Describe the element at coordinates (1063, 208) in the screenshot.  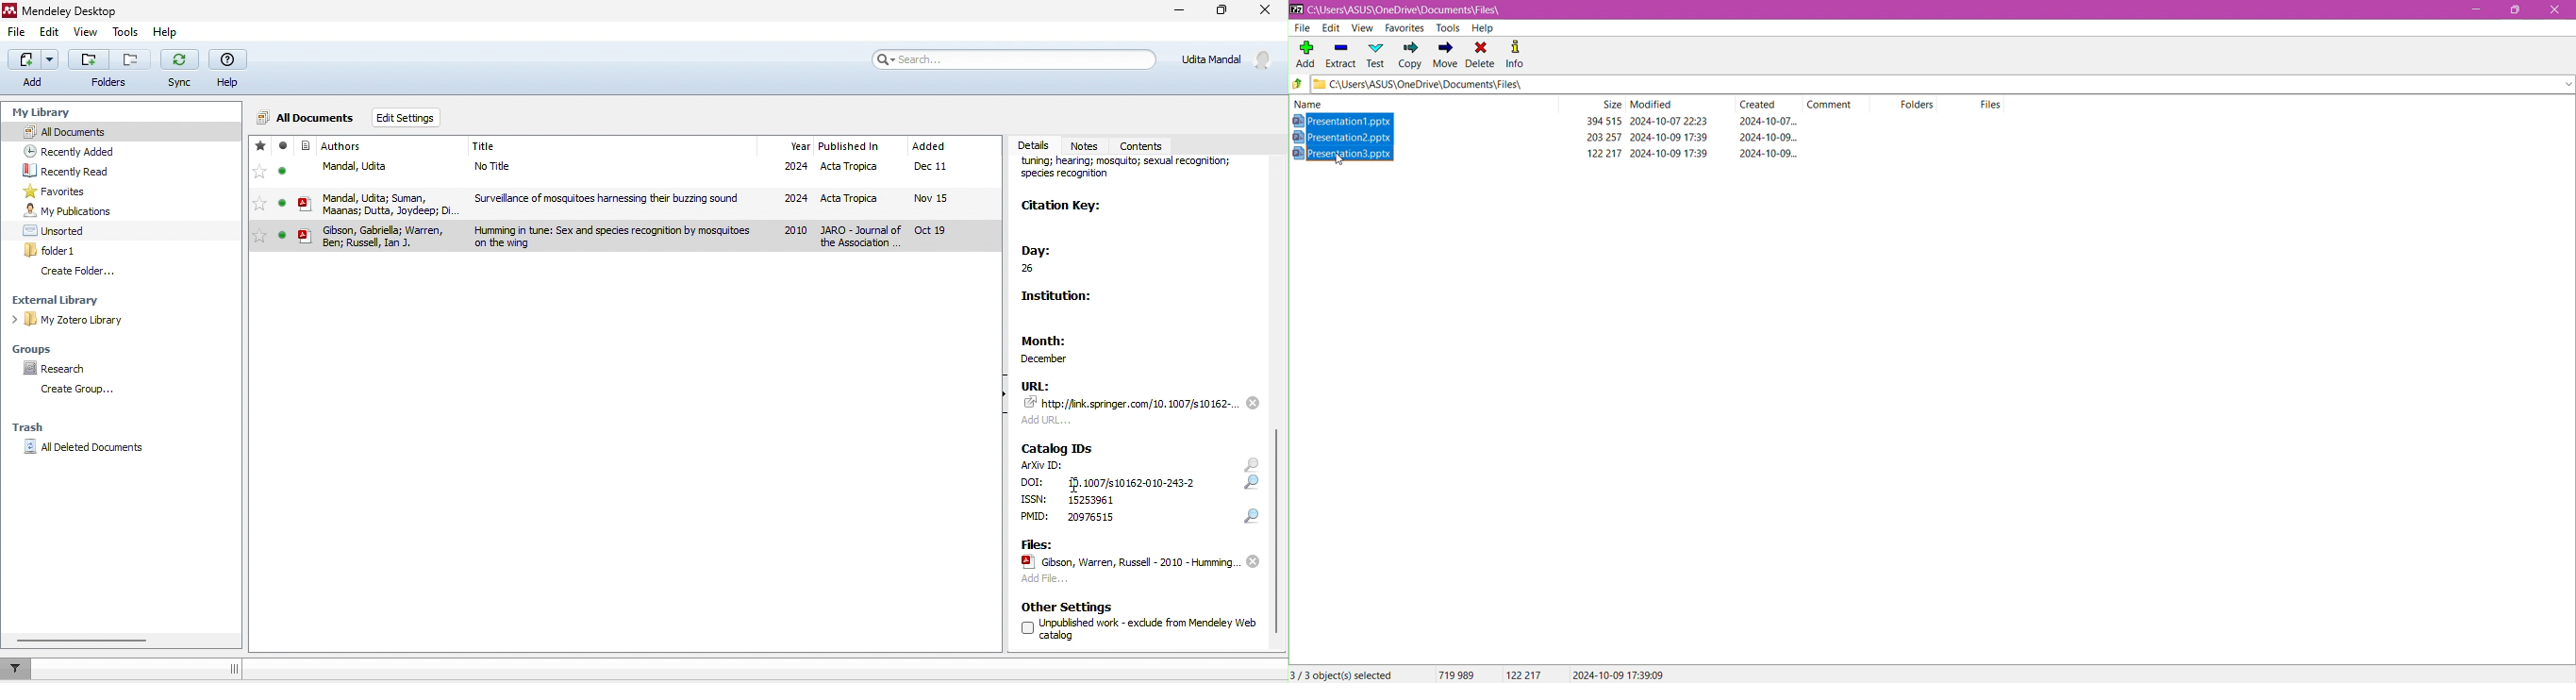
I see `citation key` at that location.